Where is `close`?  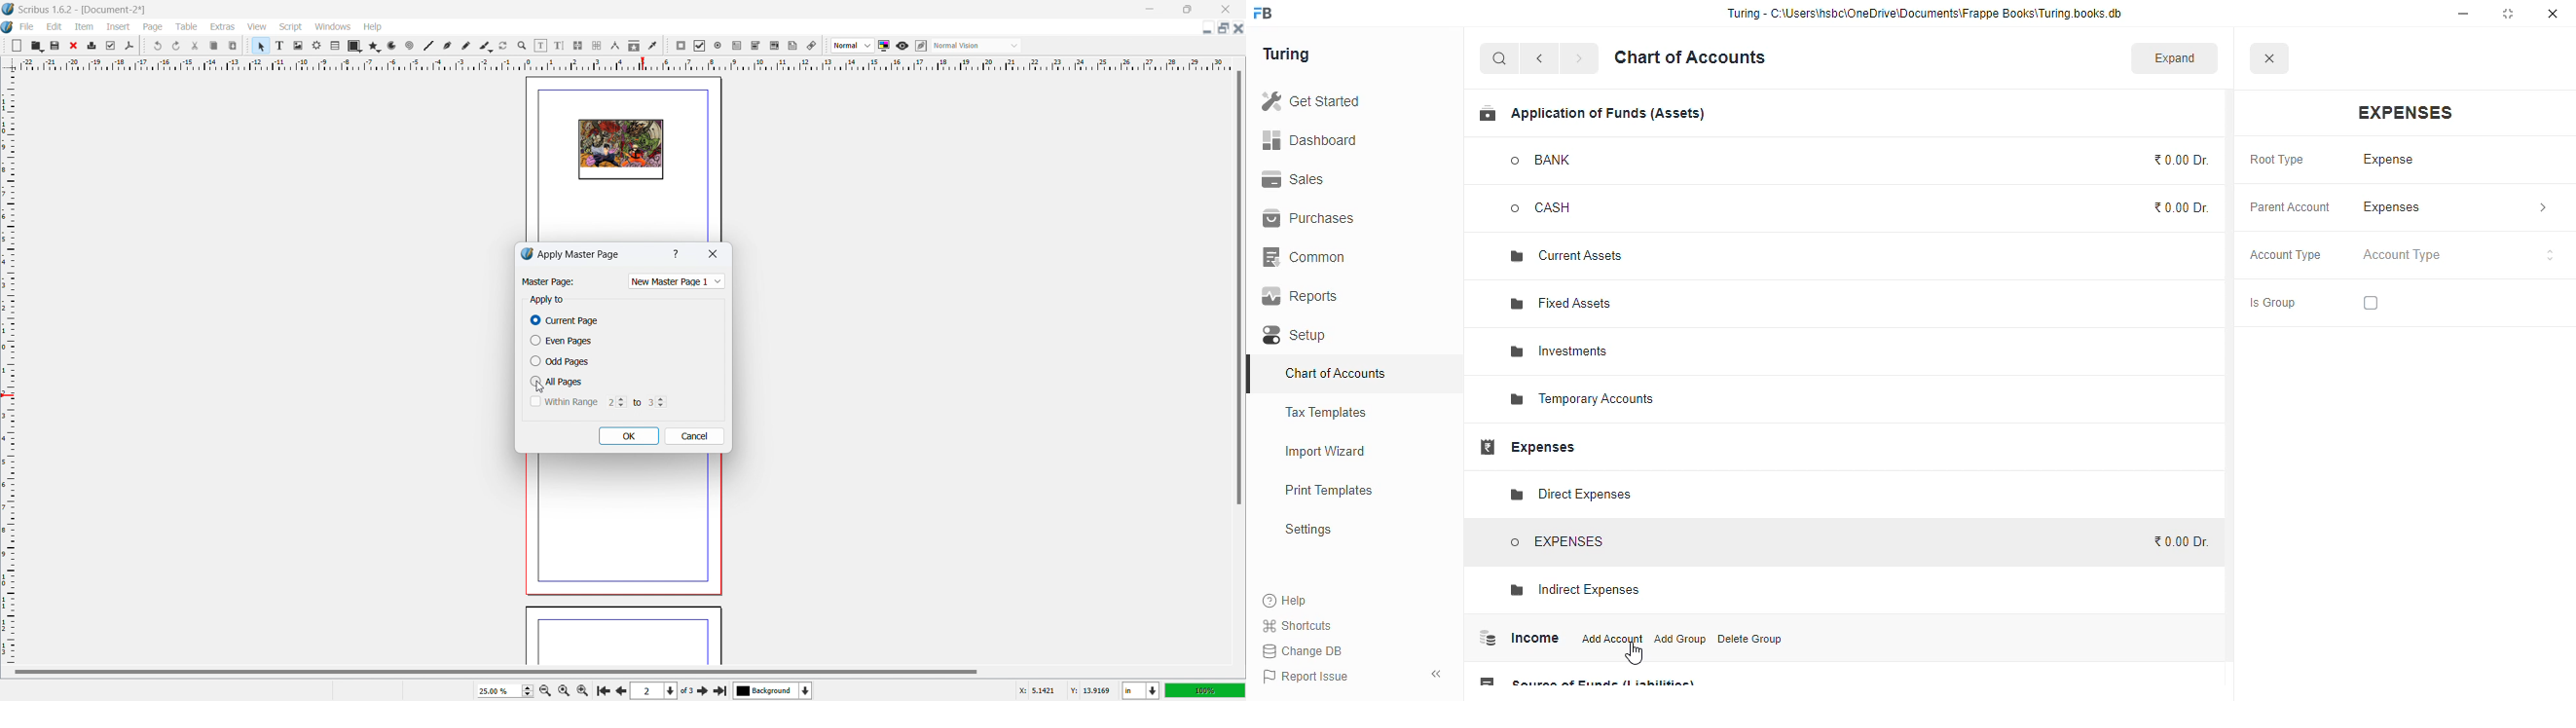
close is located at coordinates (75, 45).